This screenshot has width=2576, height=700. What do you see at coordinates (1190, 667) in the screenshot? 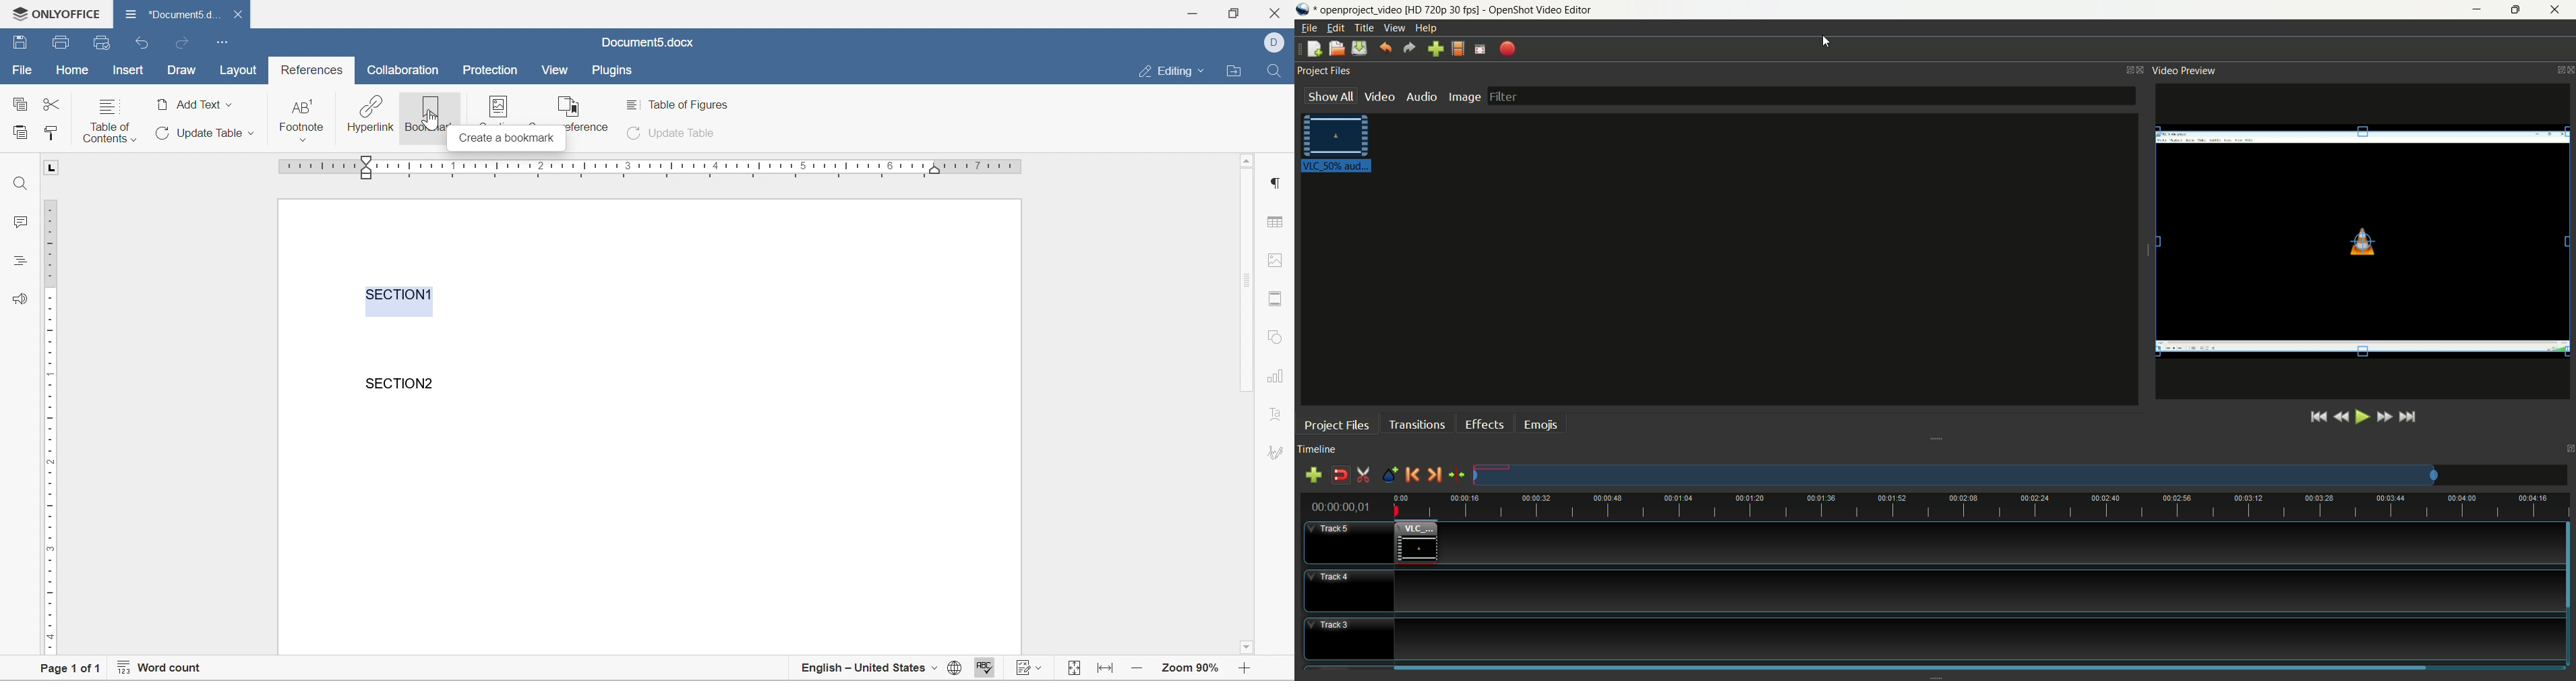
I see `zoom 90%` at bounding box center [1190, 667].